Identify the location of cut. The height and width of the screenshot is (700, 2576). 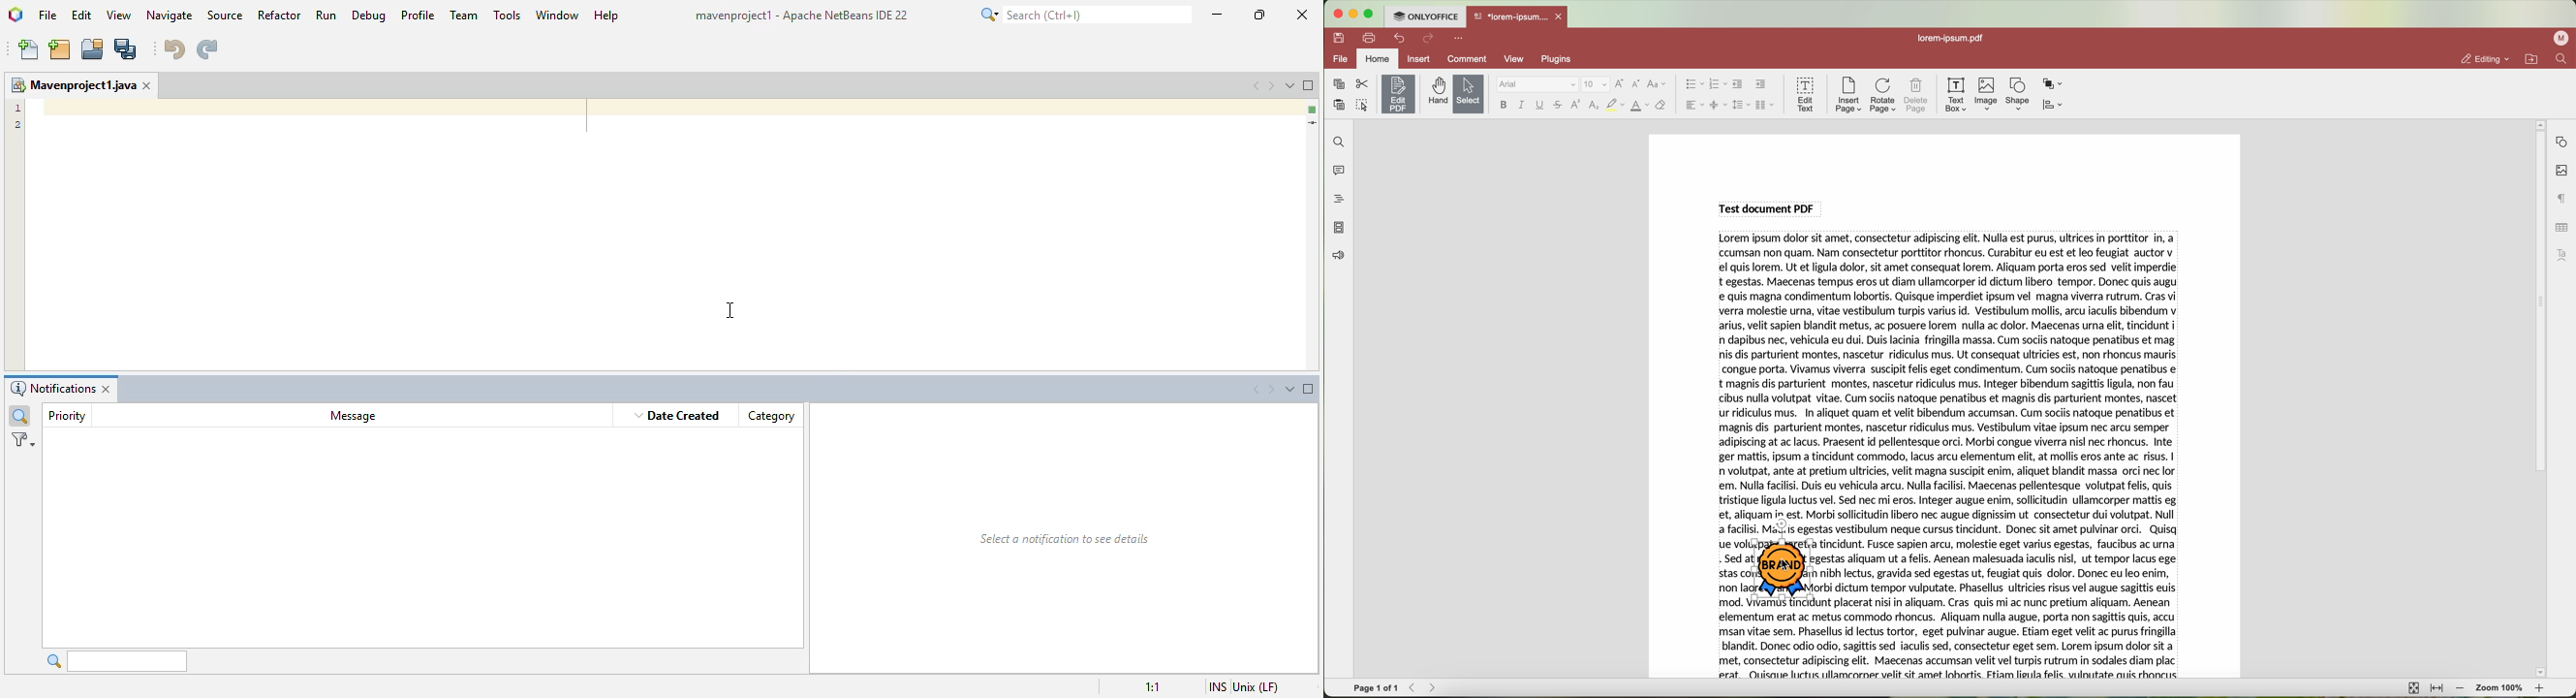
(1362, 84).